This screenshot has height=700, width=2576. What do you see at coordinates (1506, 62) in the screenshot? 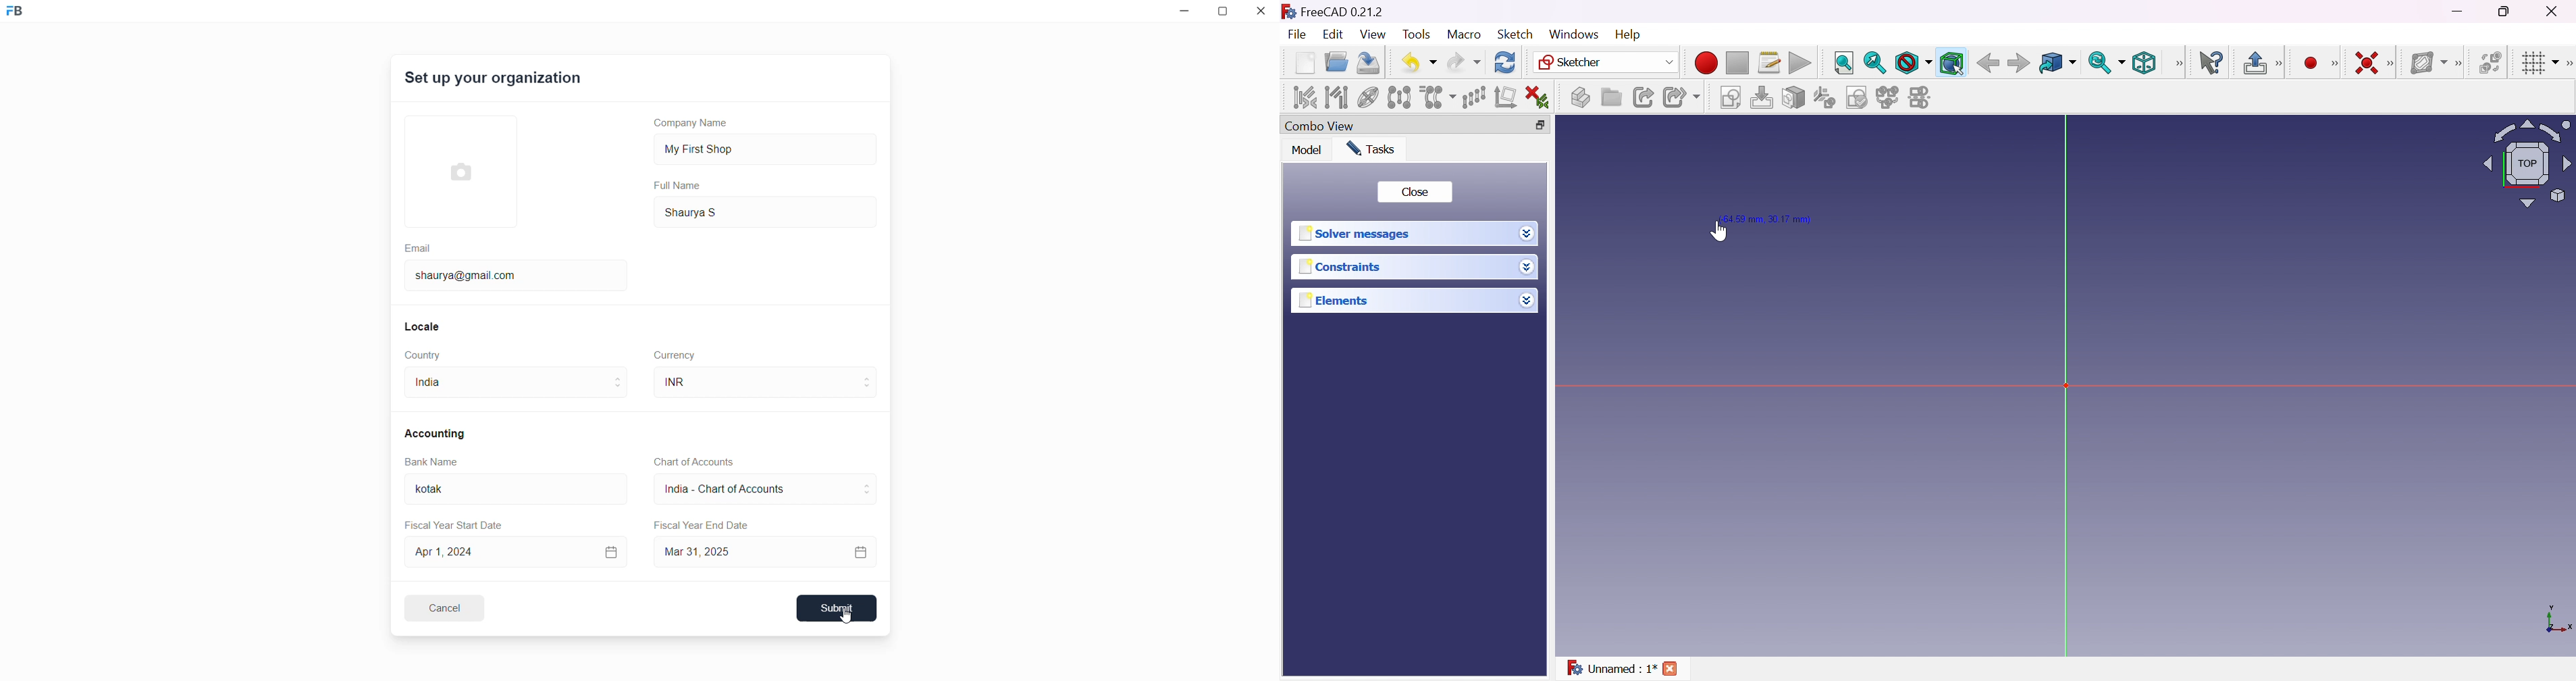
I see `Refresh` at bounding box center [1506, 62].